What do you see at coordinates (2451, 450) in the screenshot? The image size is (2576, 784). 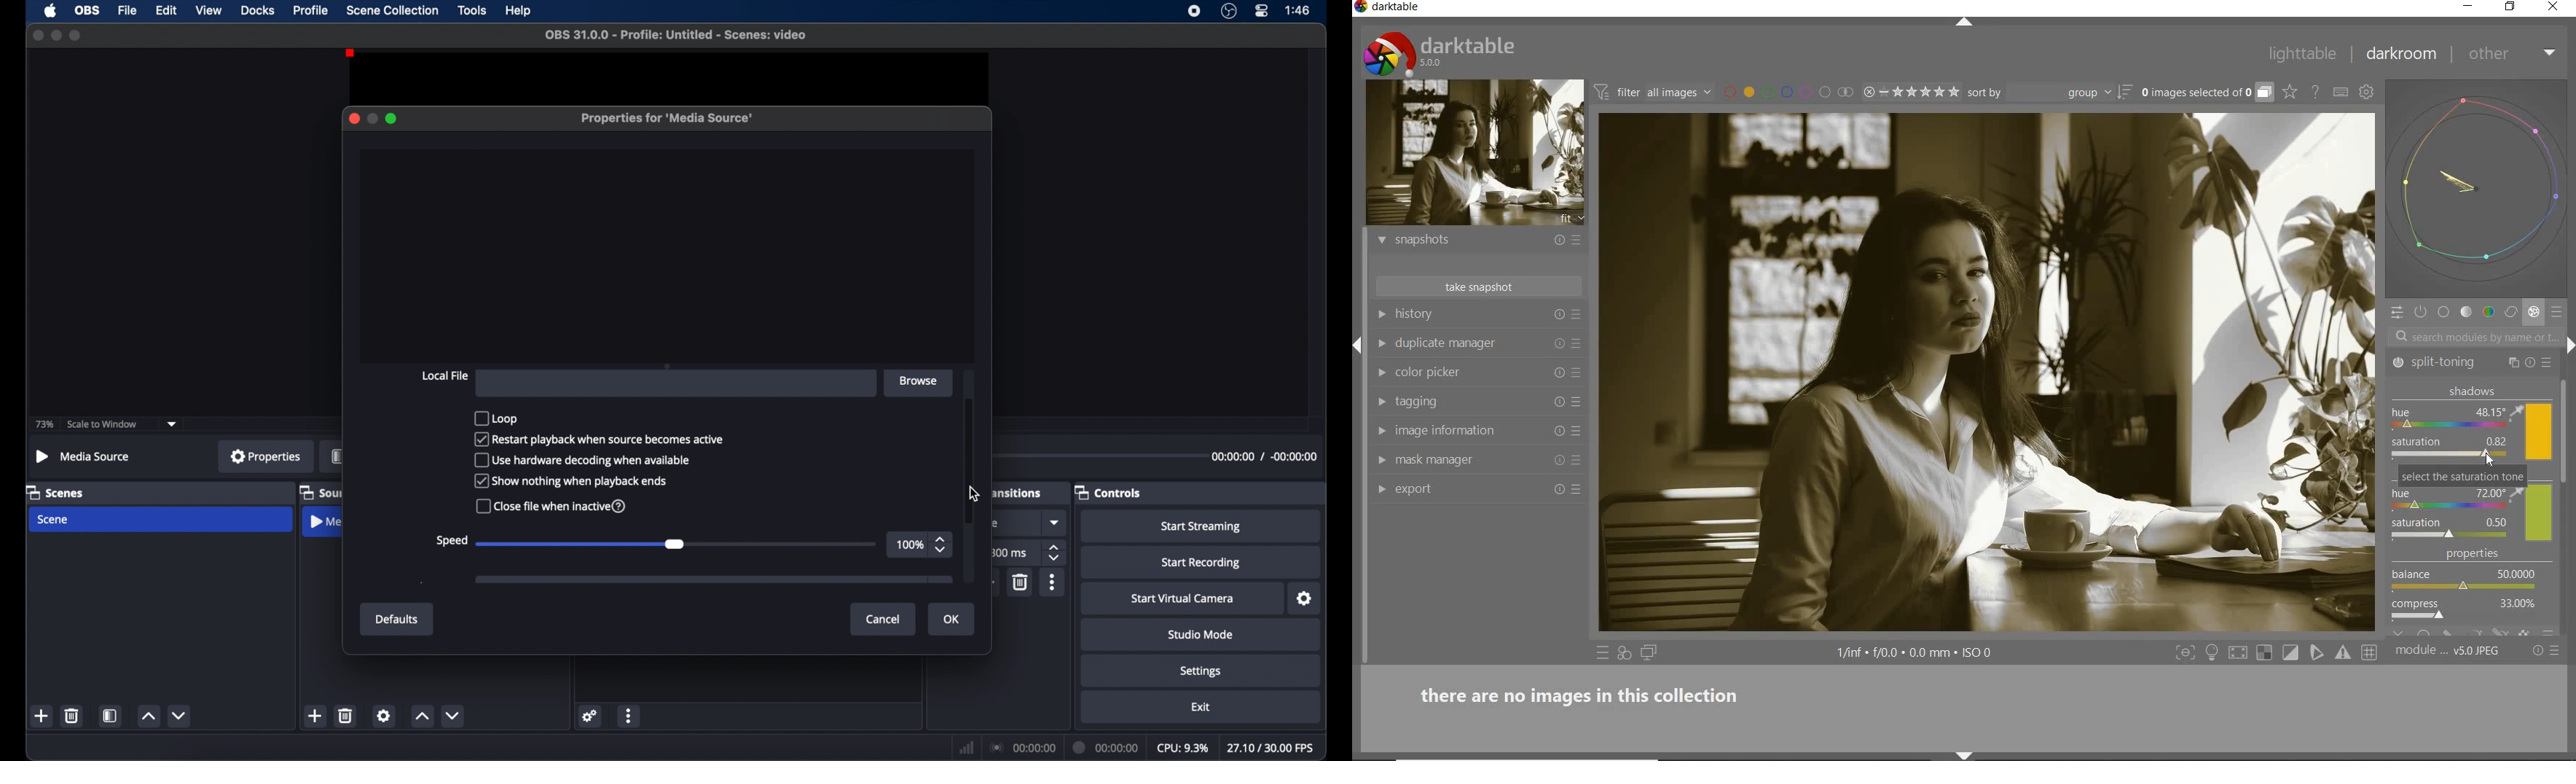 I see `saturation ` at bounding box center [2451, 450].